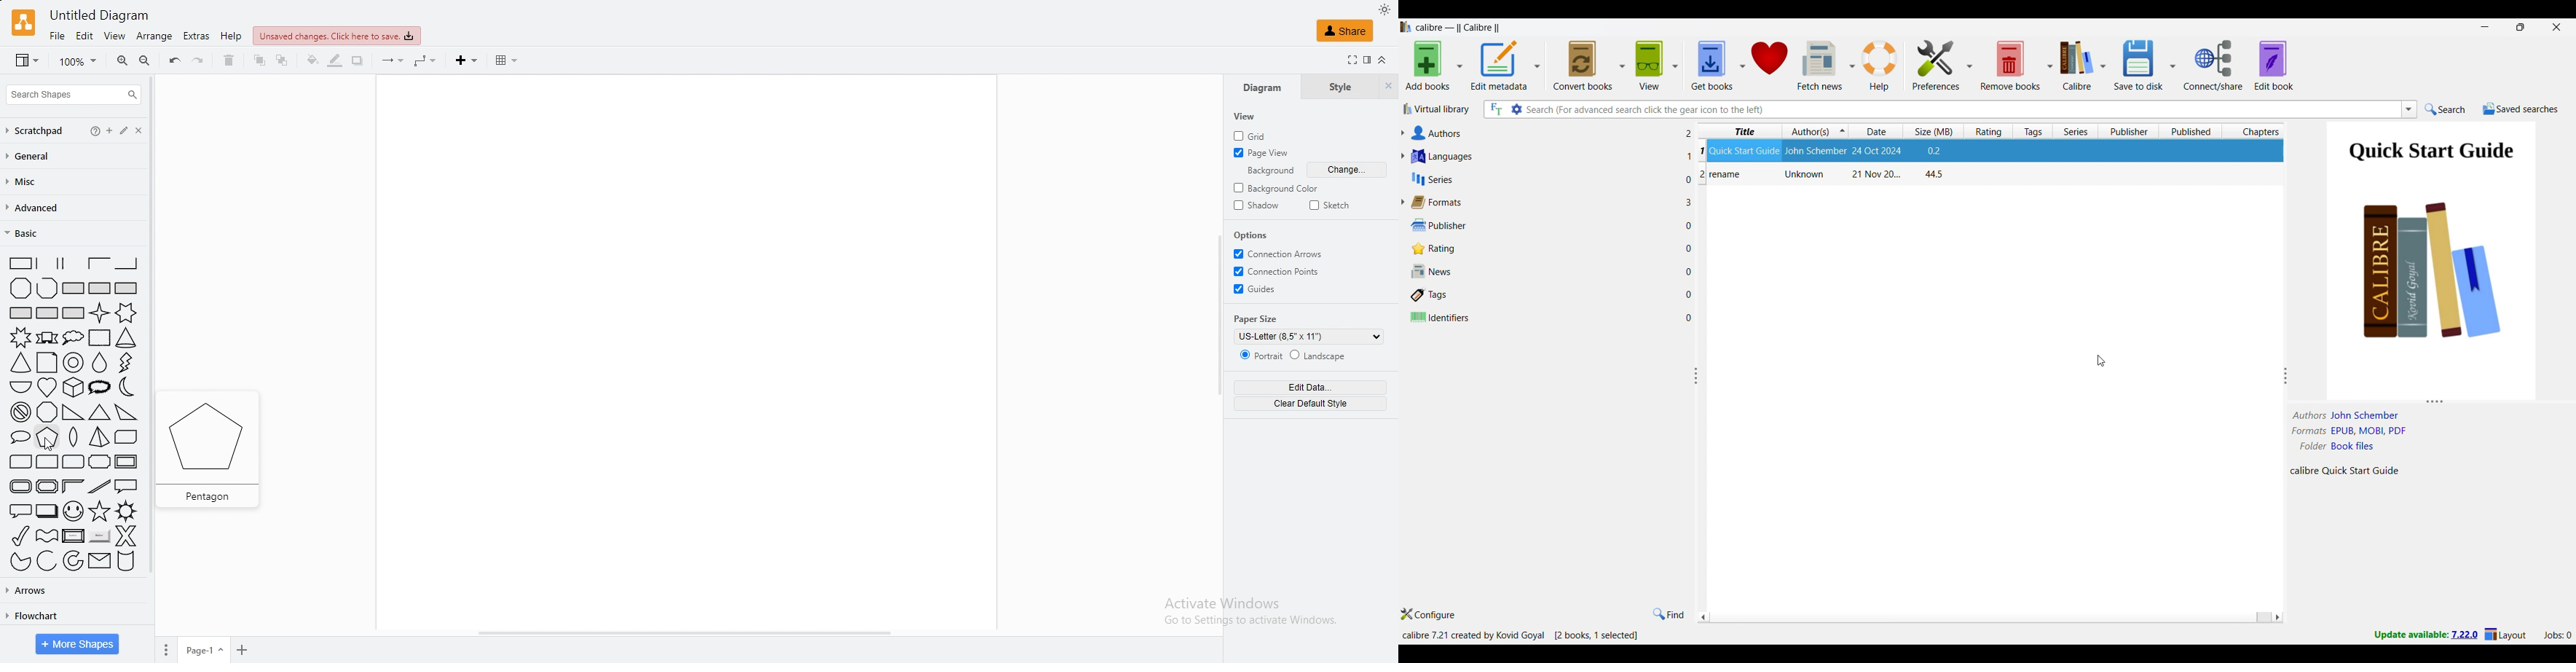 This screenshot has height=672, width=2576. Describe the element at coordinates (2129, 131) in the screenshot. I see `Publisher column` at that location.